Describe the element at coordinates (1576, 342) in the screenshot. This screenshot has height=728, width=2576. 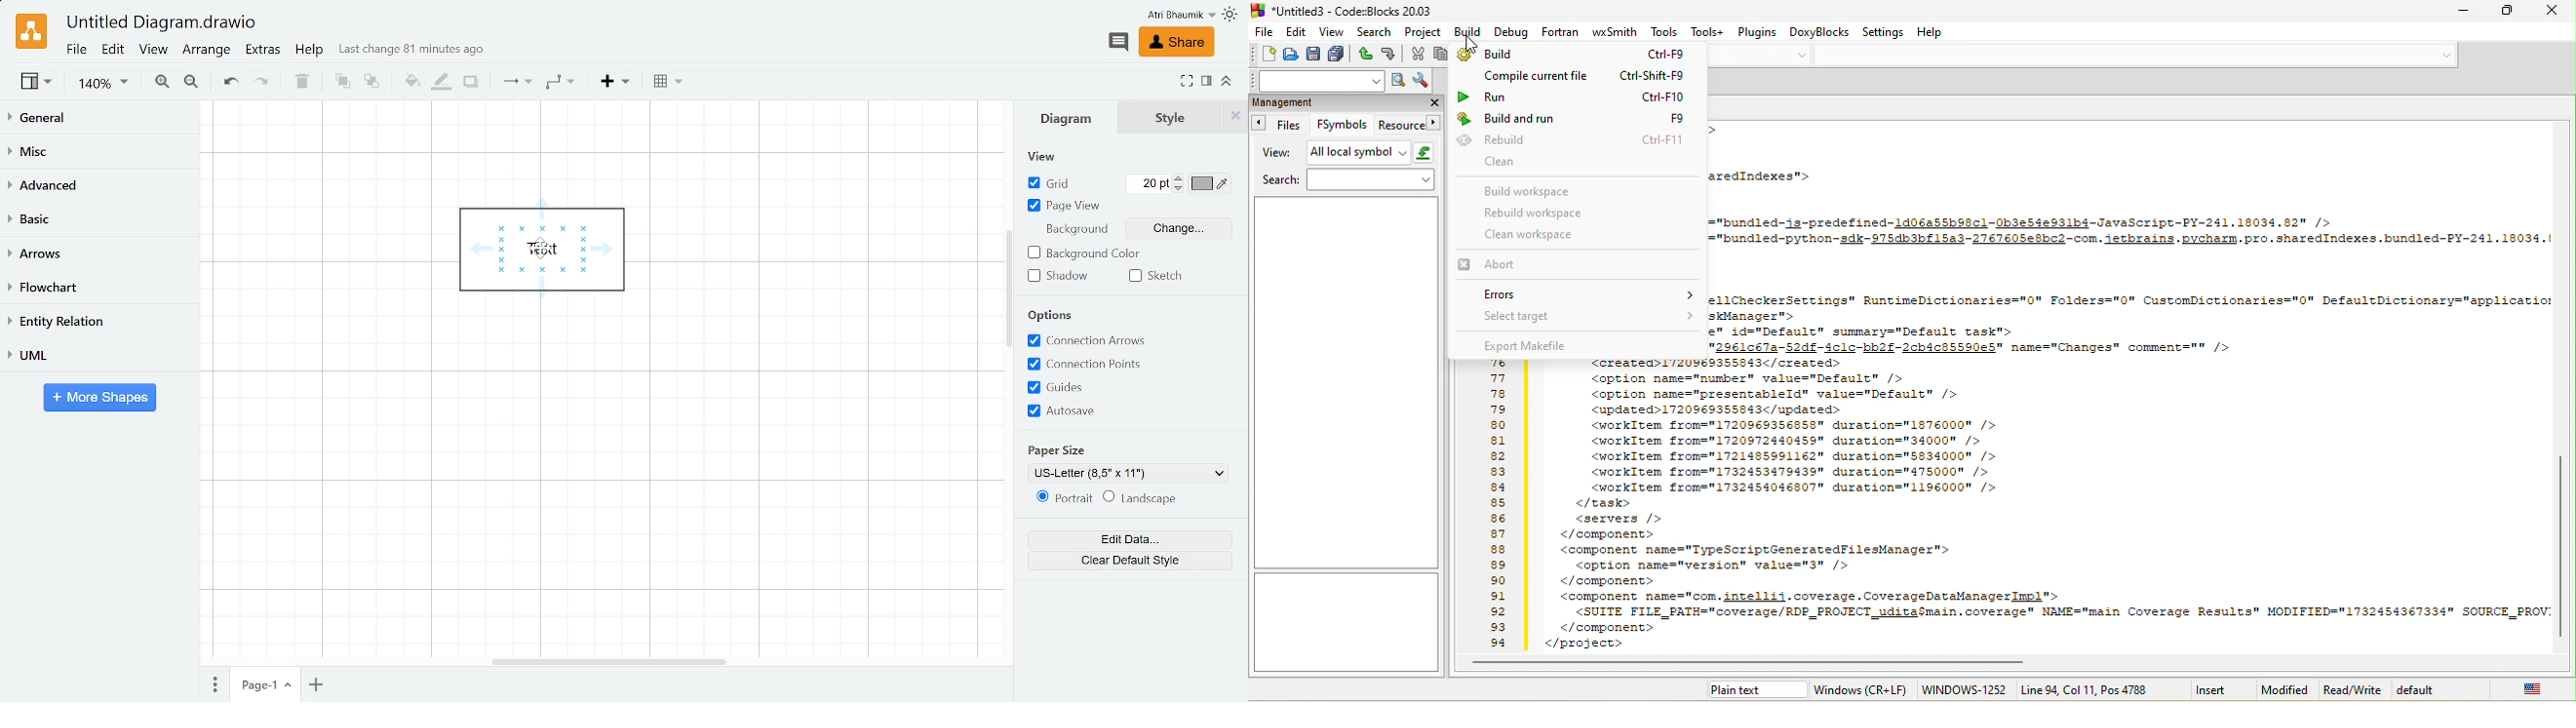
I see `explore makefile` at that location.